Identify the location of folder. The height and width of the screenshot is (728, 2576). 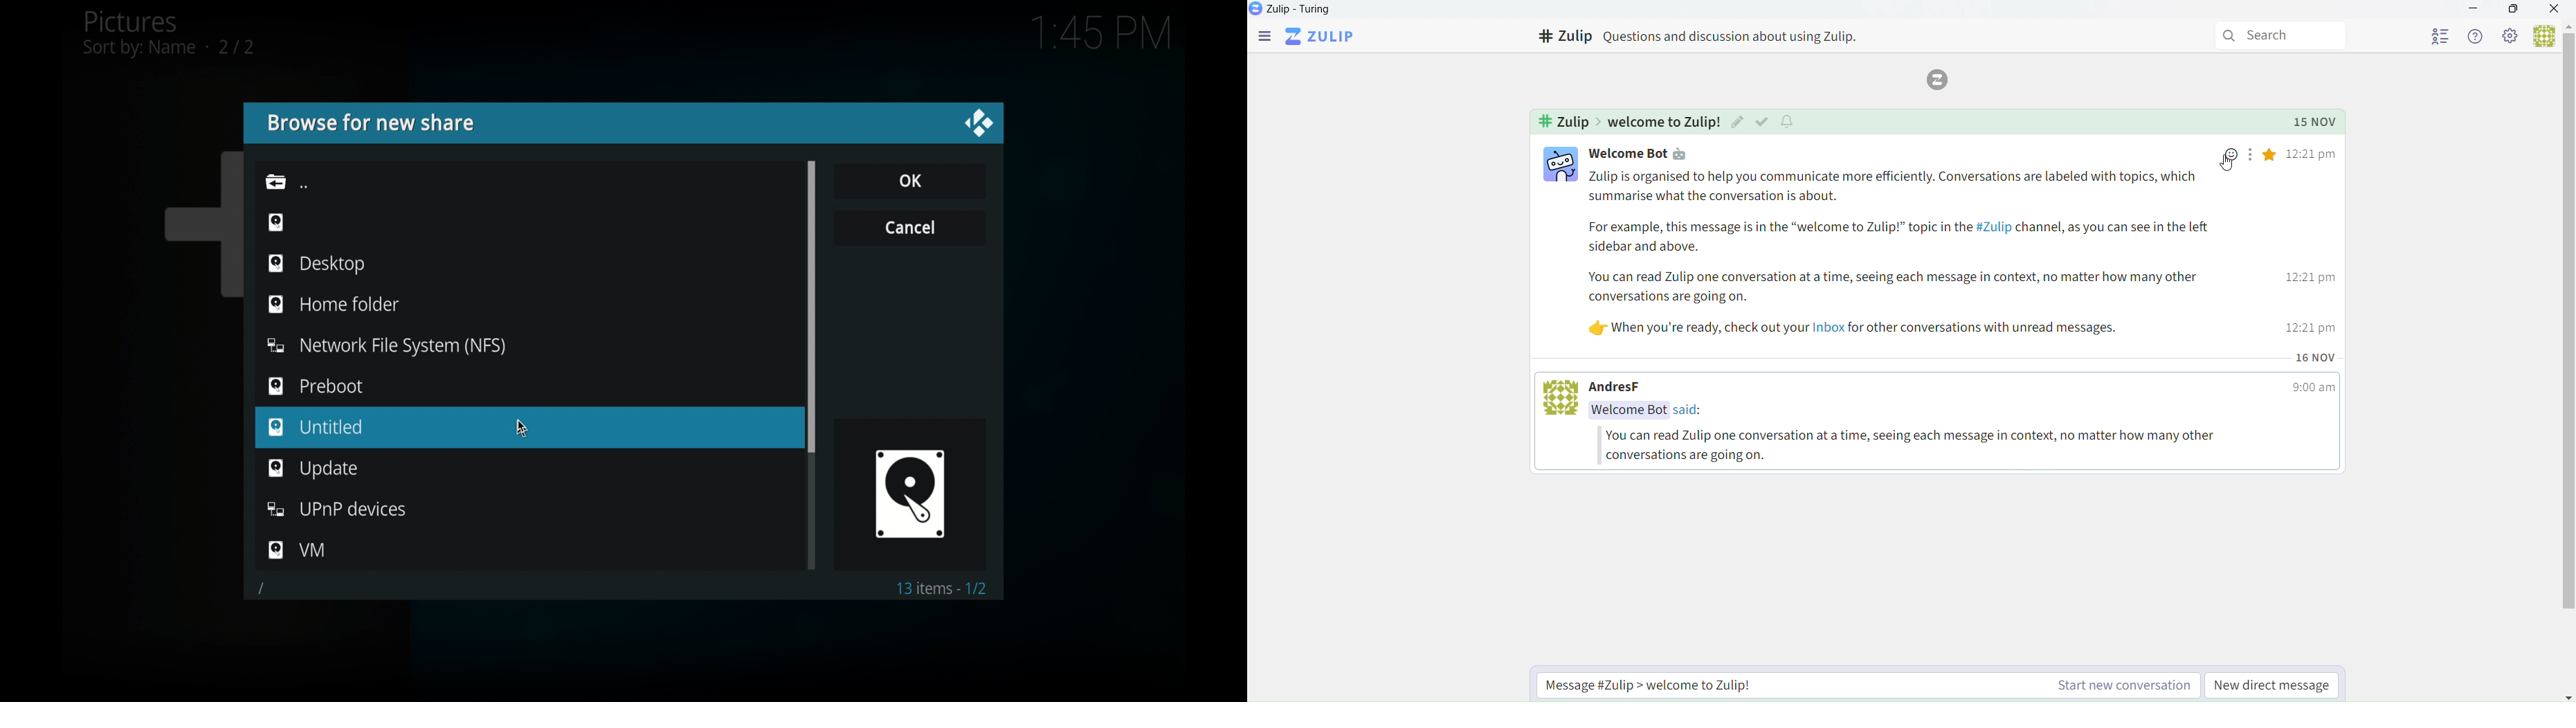
(387, 346).